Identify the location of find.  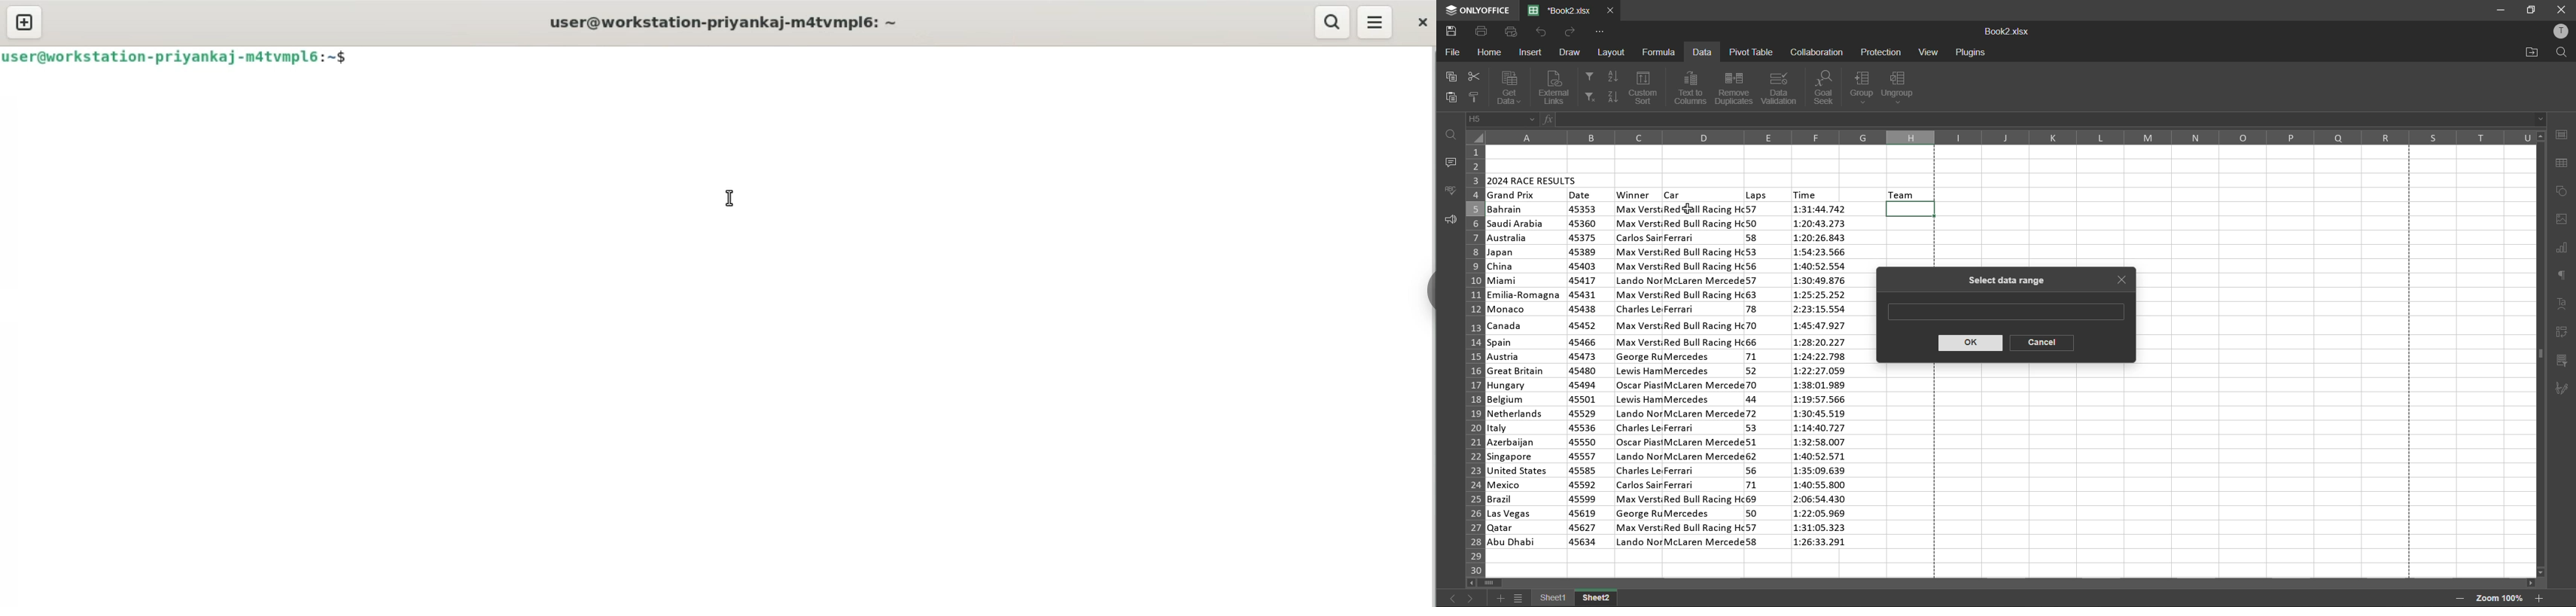
(2558, 52).